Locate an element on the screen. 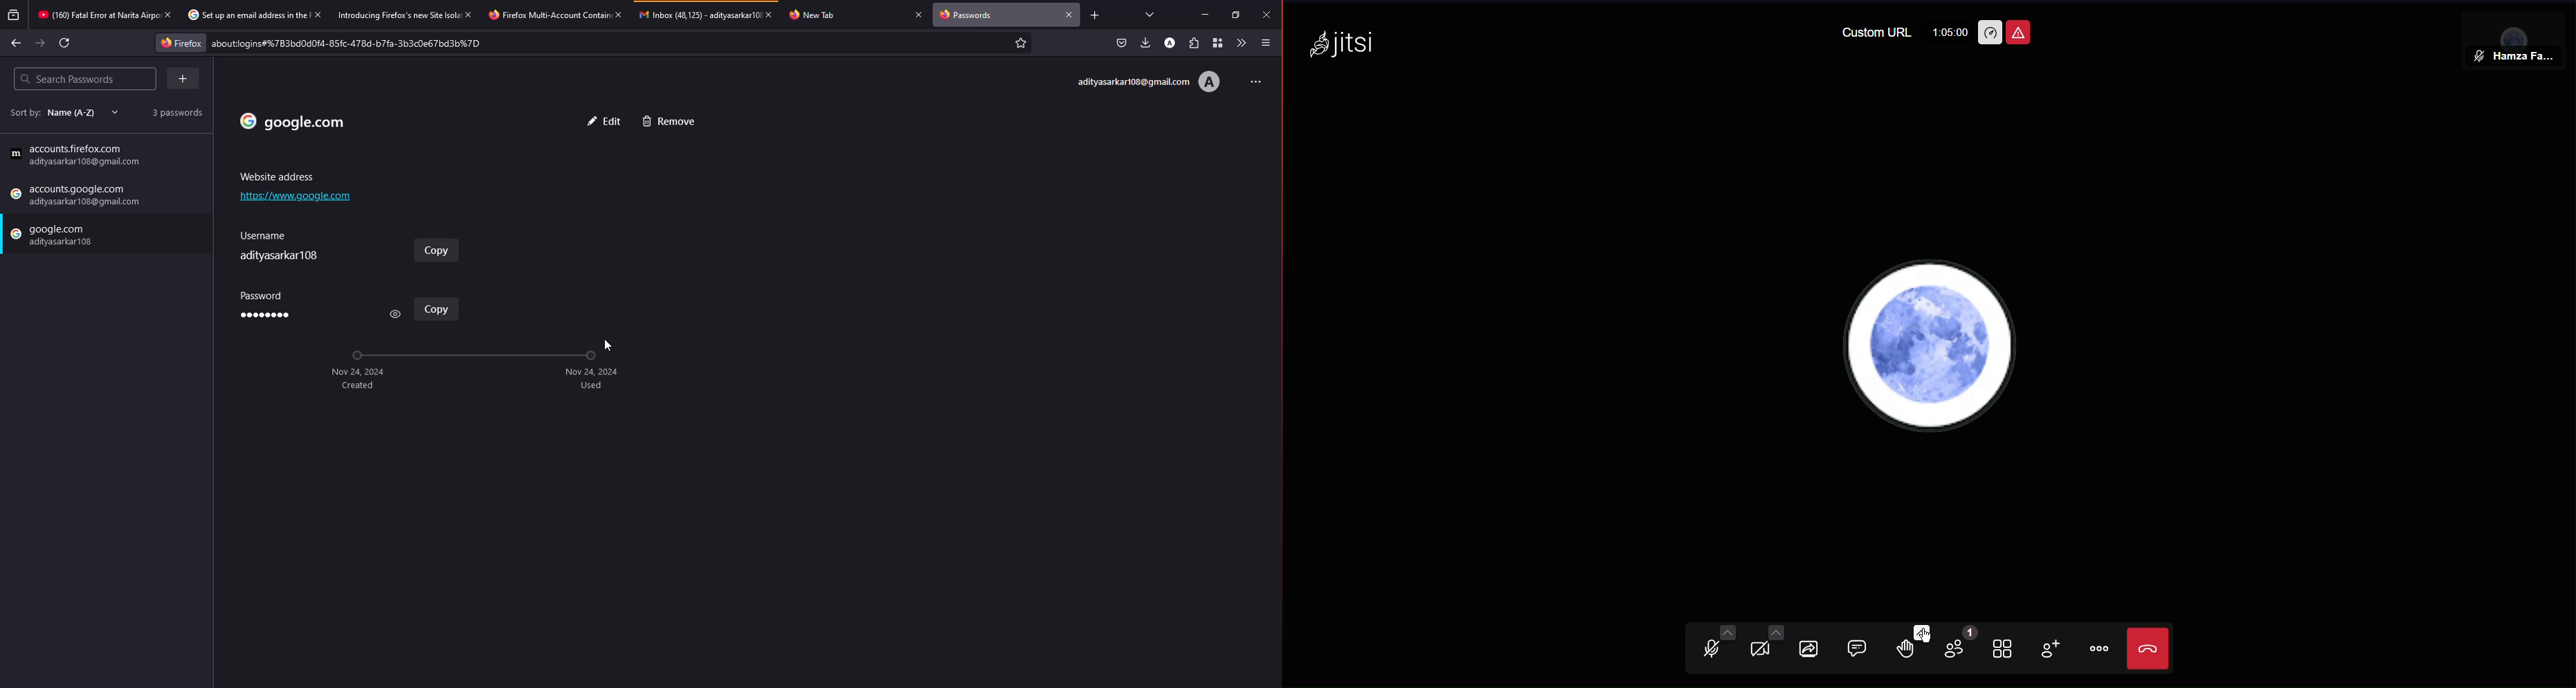 This screenshot has height=700, width=2576. www.google.com is located at coordinates (435, 250).